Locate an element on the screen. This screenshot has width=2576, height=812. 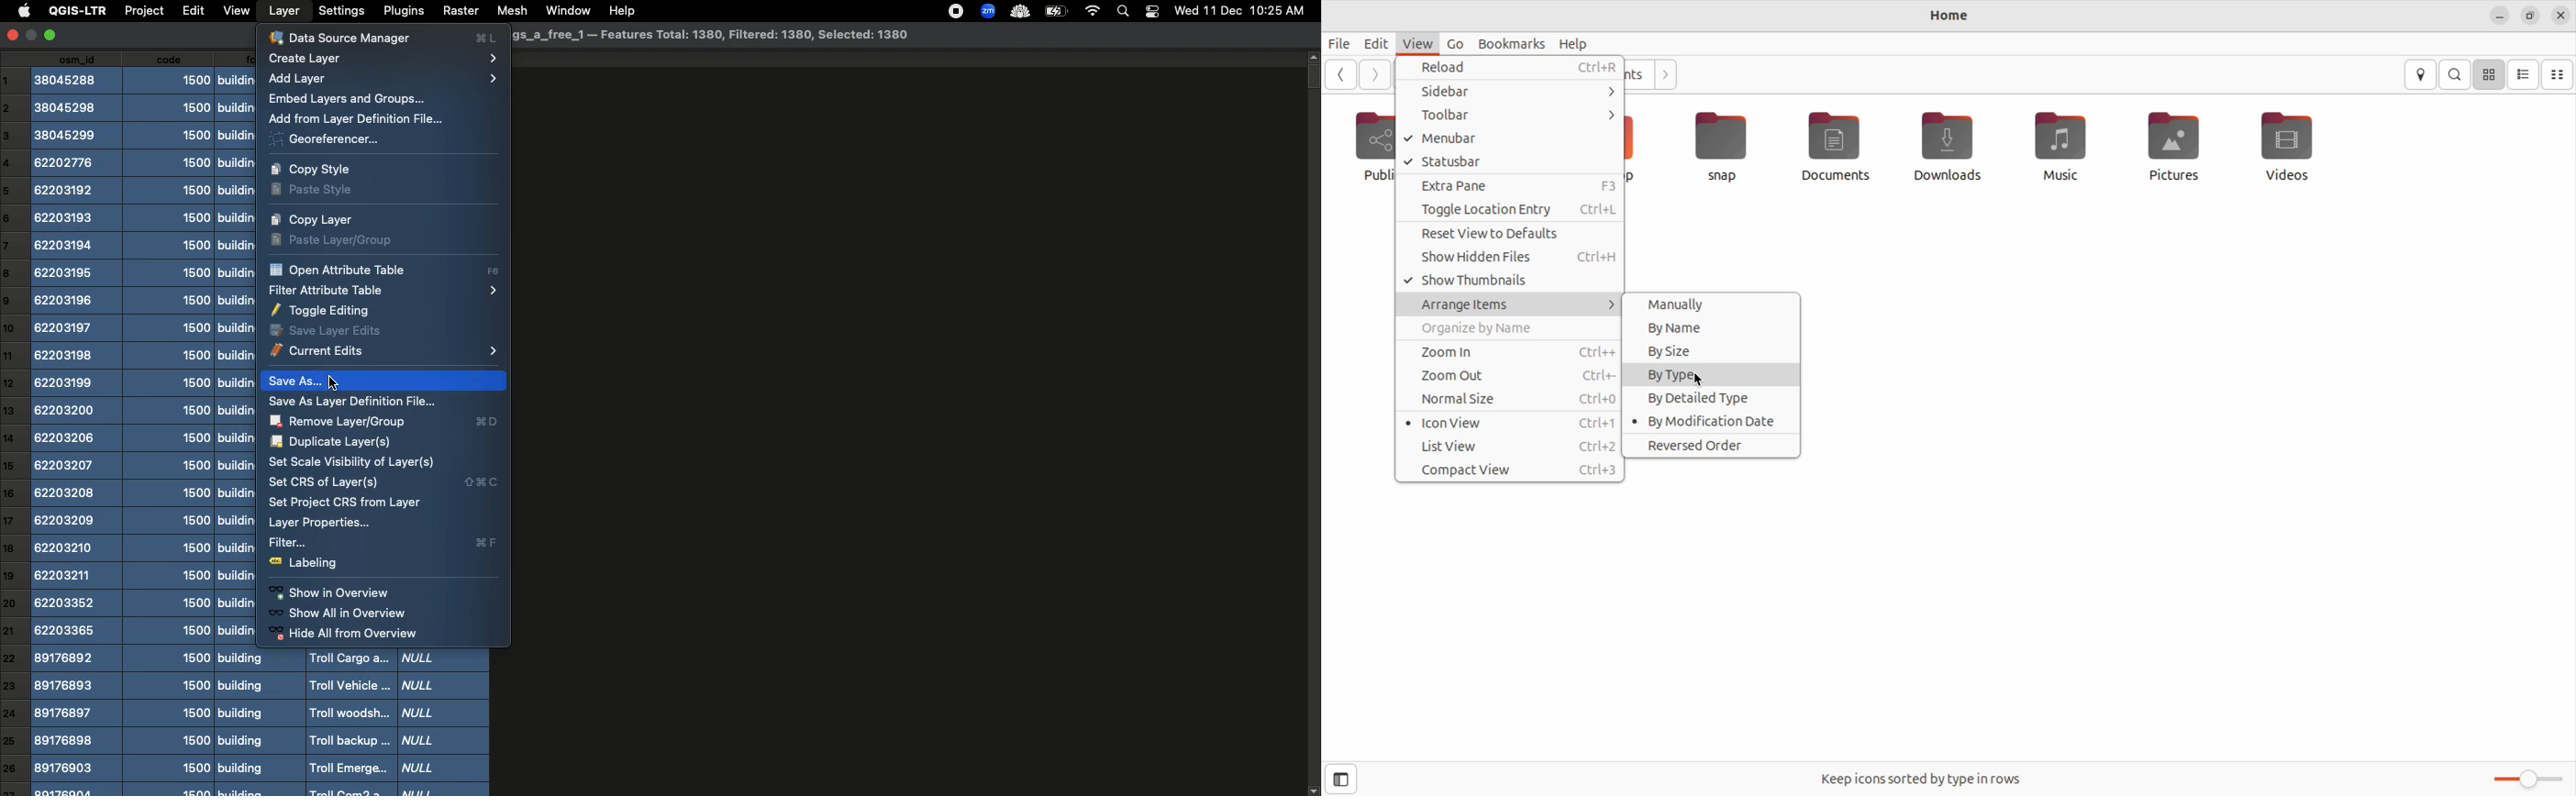
next is located at coordinates (1667, 75).